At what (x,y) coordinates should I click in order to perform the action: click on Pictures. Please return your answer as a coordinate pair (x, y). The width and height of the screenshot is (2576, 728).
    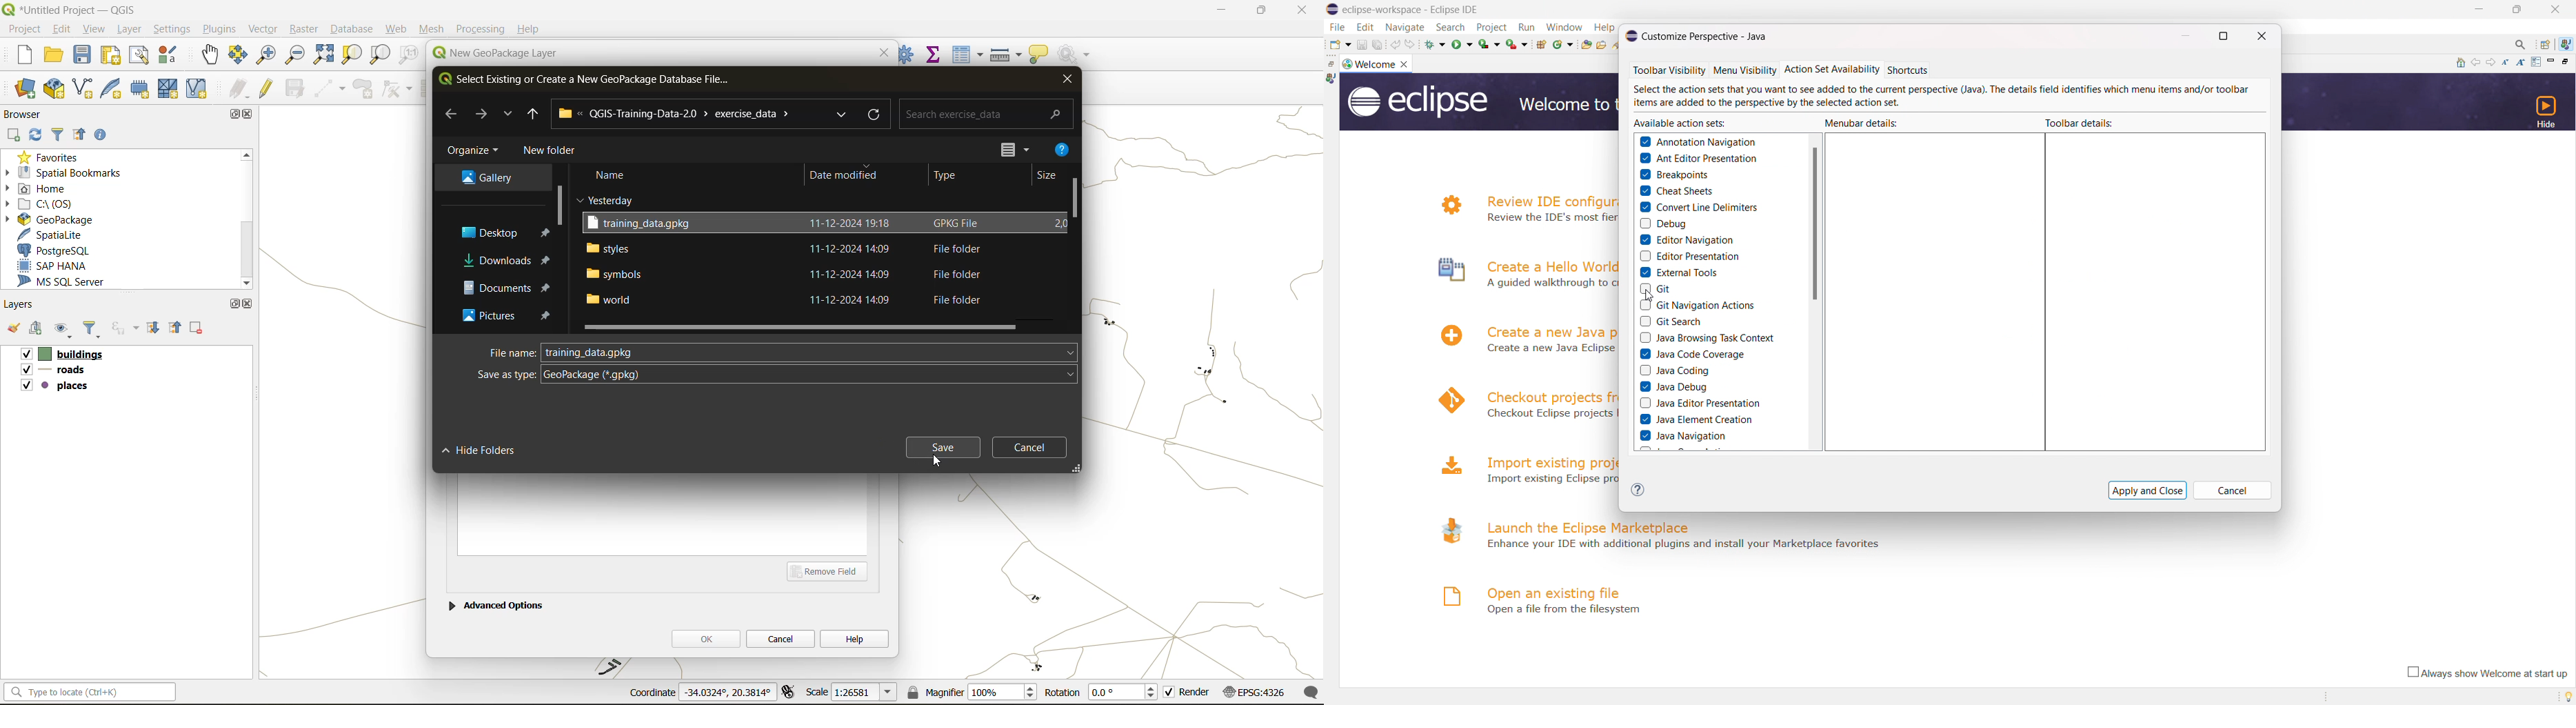
    Looking at the image, I should click on (485, 318).